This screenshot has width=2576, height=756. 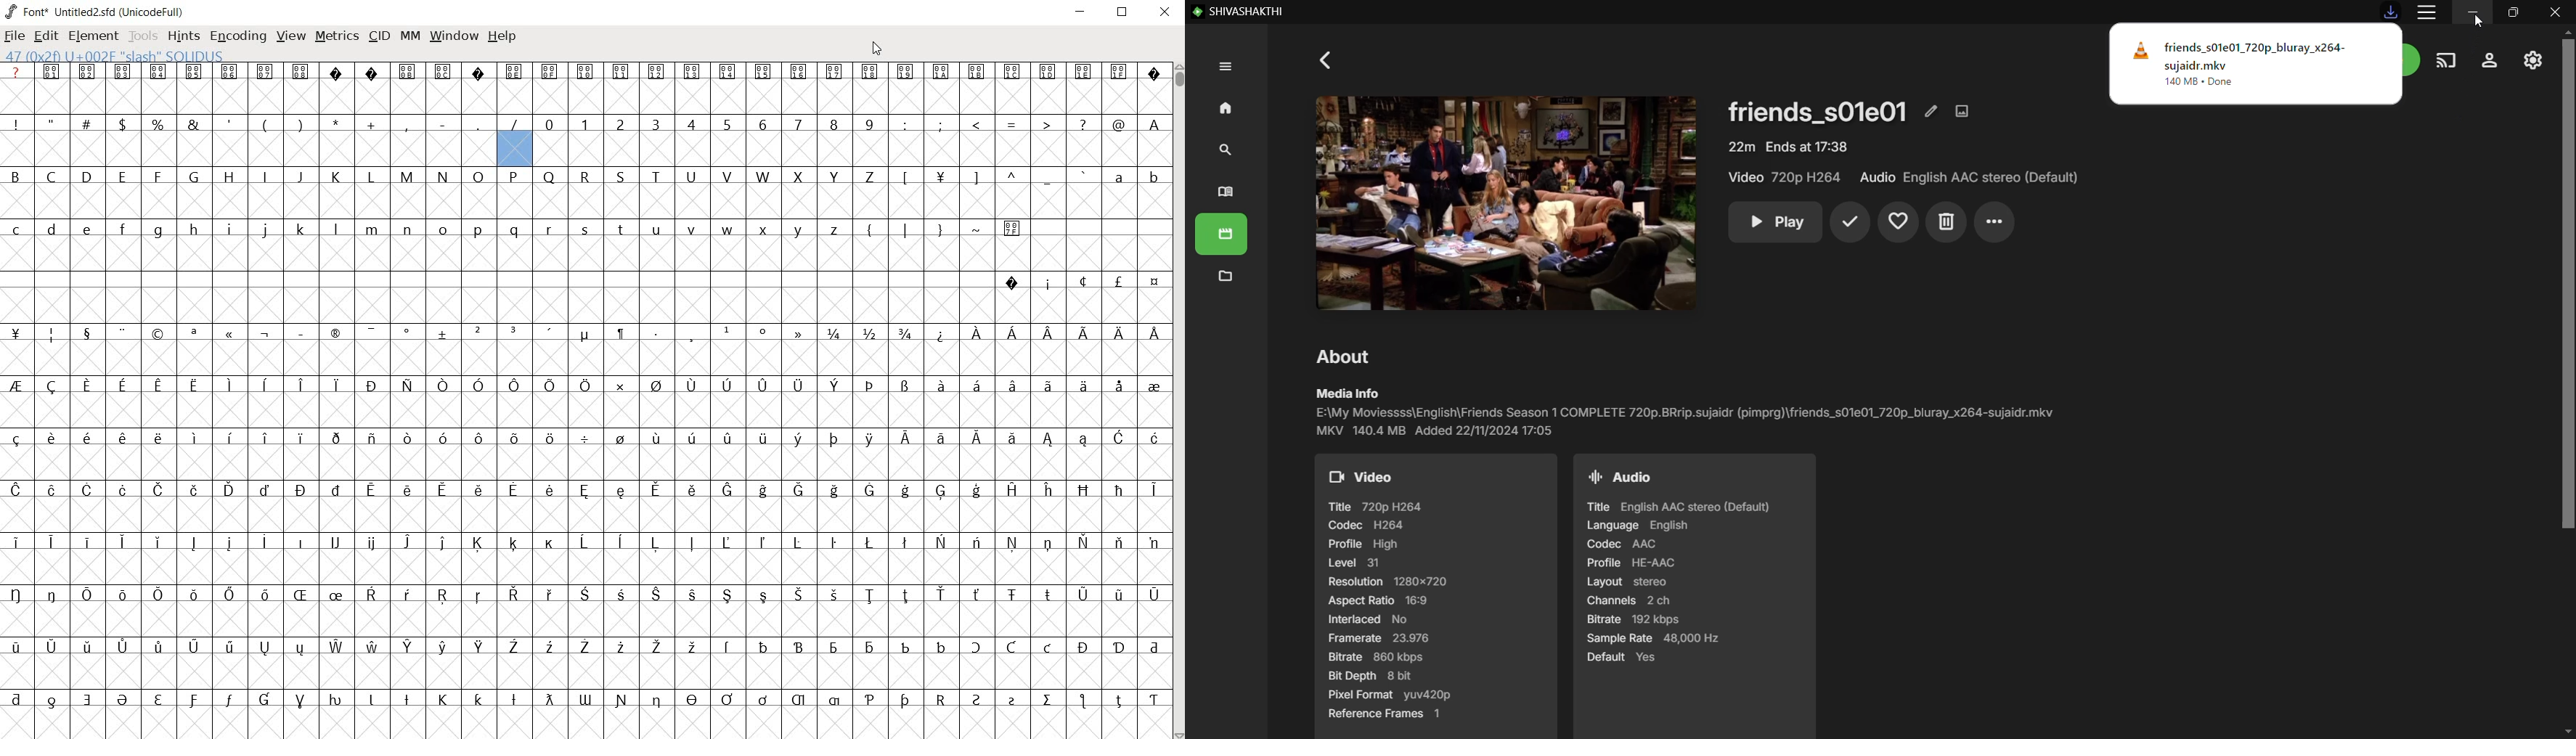 What do you see at coordinates (1152, 124) in the screenshot?
I see `A` at bounding box center [1152, 124].